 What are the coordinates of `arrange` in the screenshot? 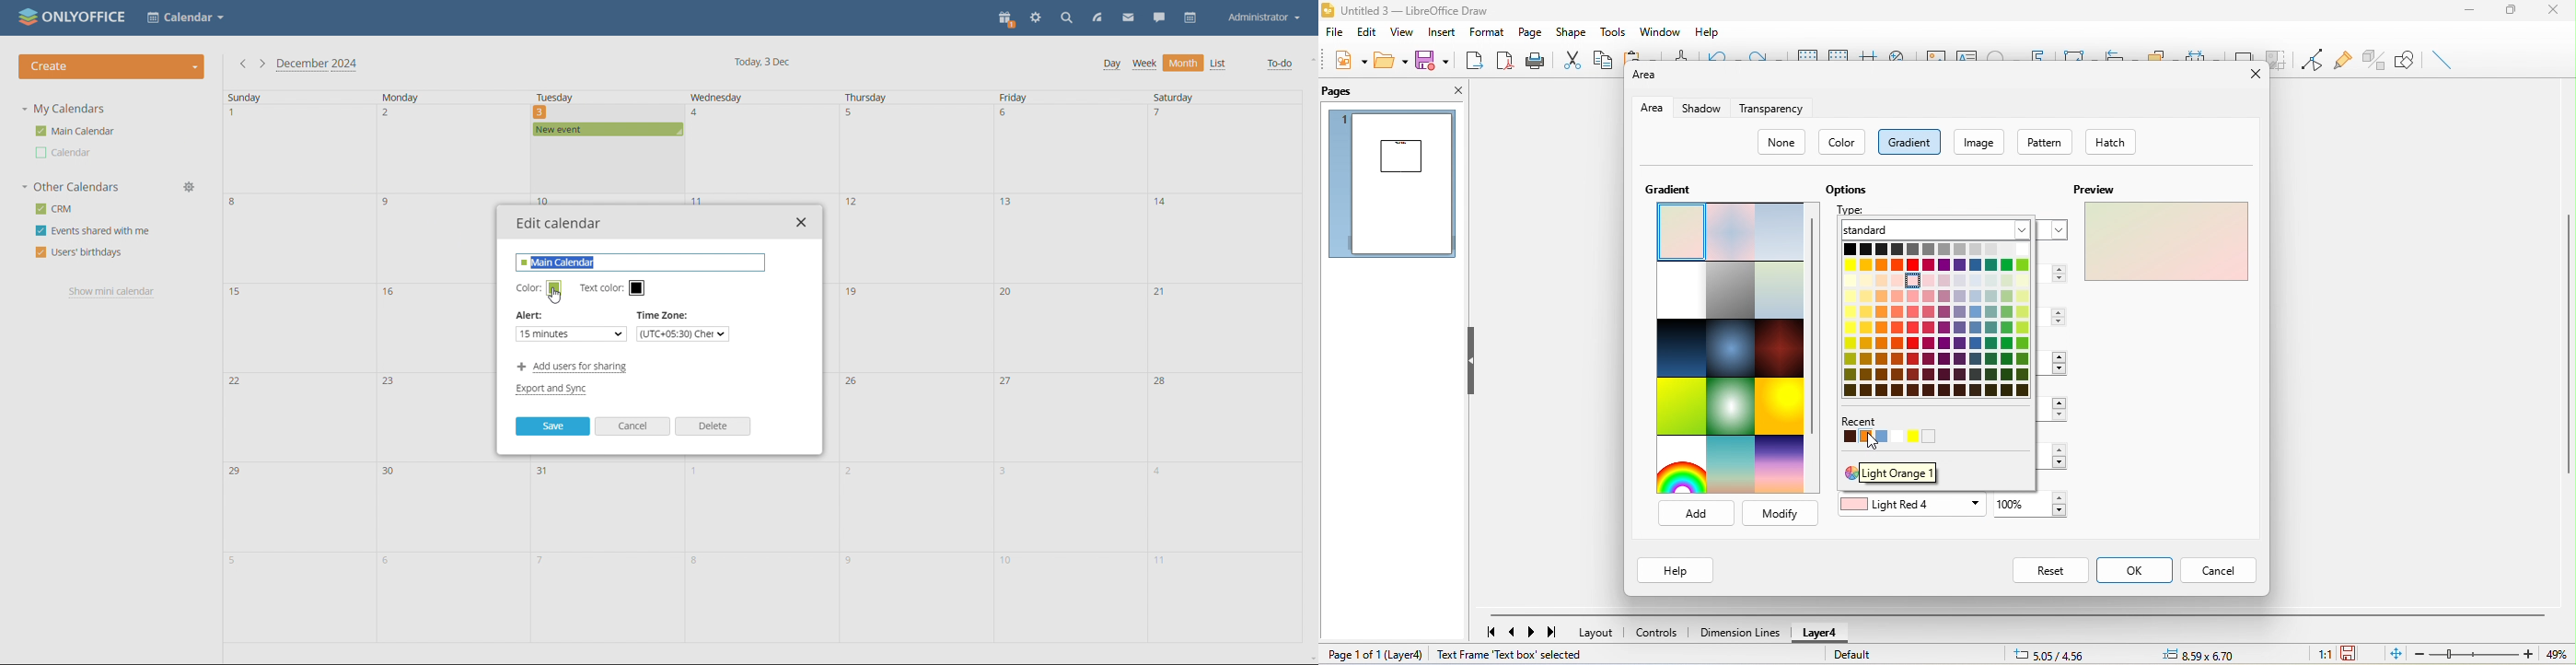 It's located at (2160, 52).